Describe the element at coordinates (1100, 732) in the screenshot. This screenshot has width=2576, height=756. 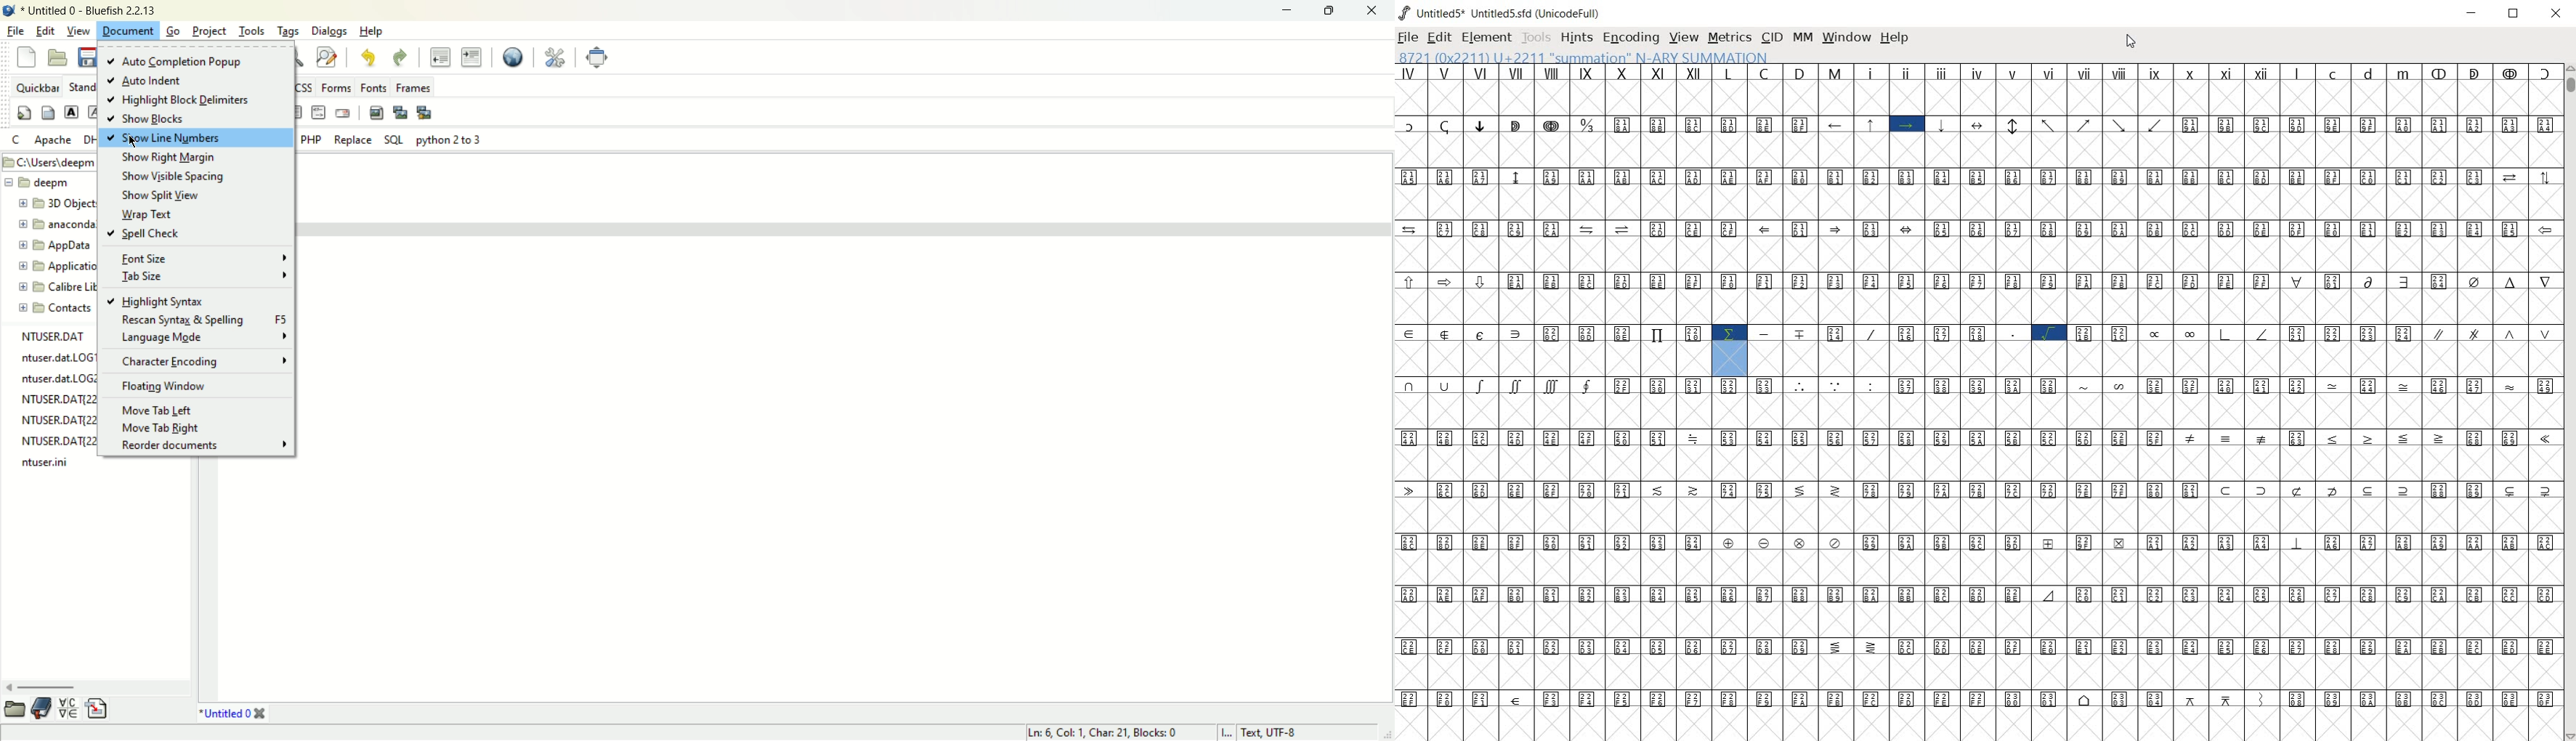
I see `ln, col, char, blocks` at that location.